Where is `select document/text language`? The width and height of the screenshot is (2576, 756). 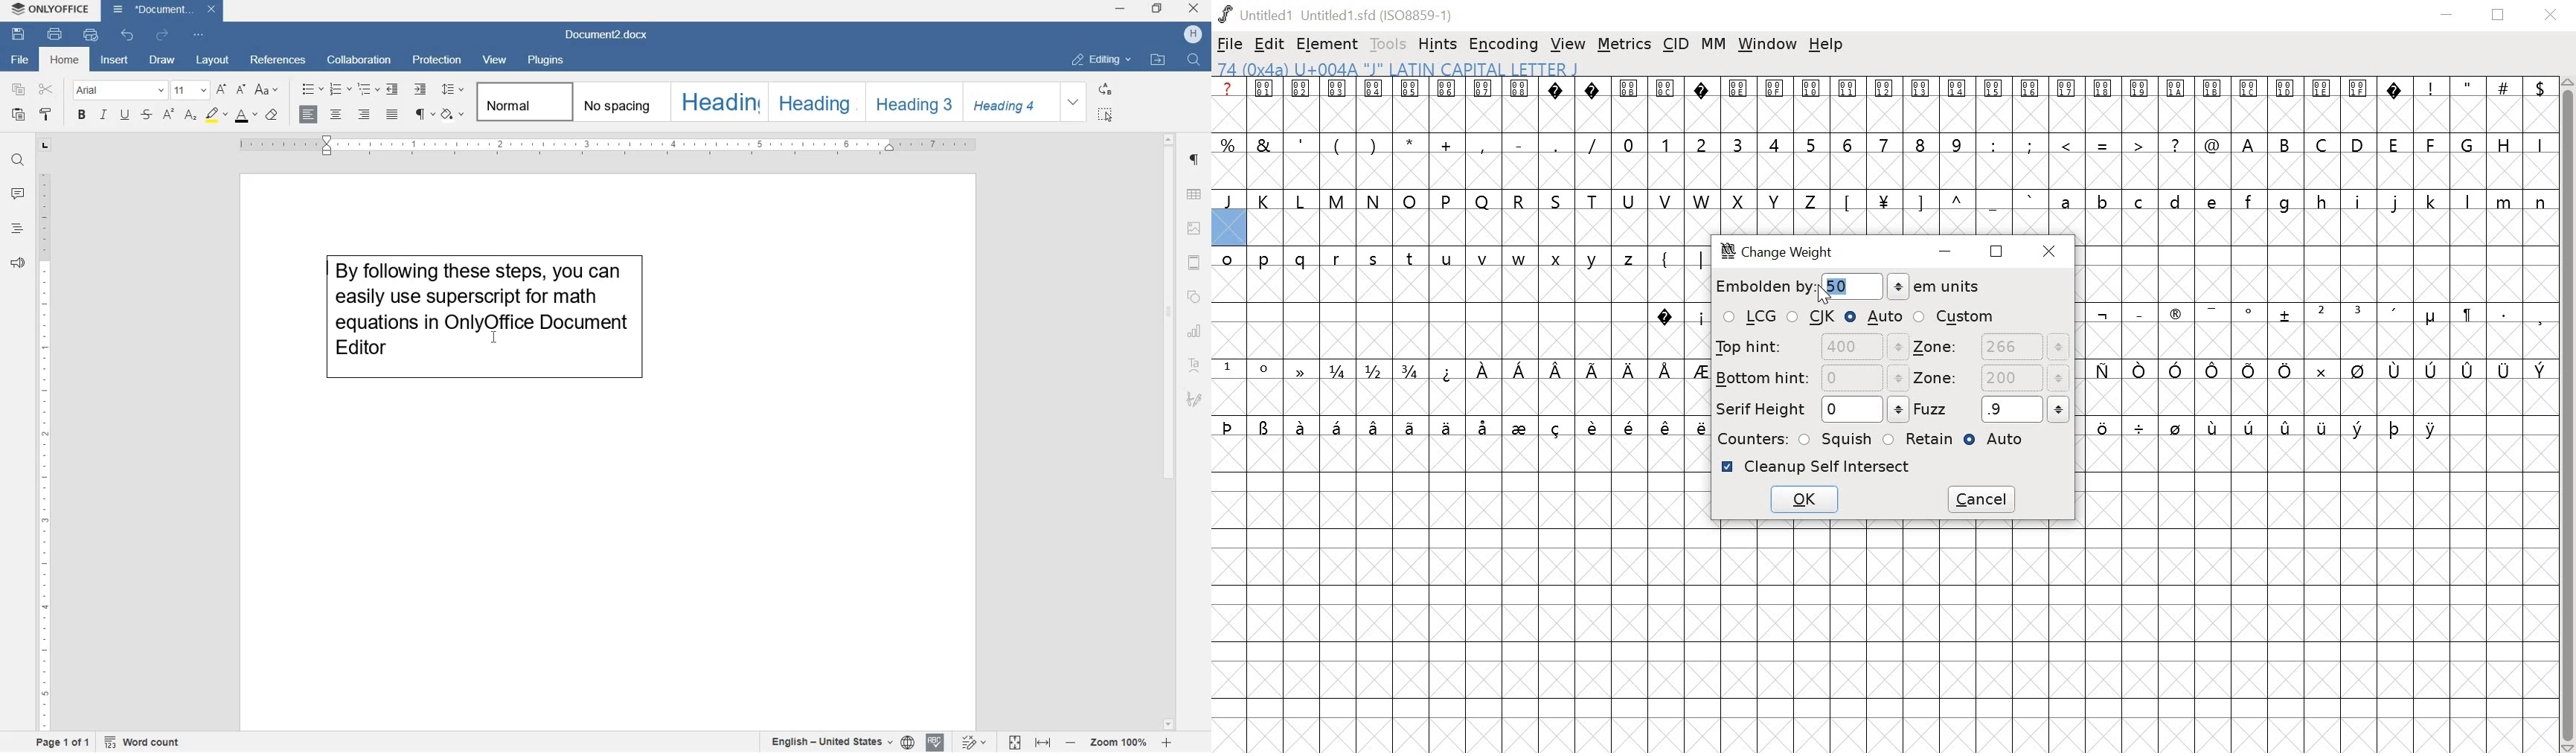
select document/text language is located at coordinates (840, 742).